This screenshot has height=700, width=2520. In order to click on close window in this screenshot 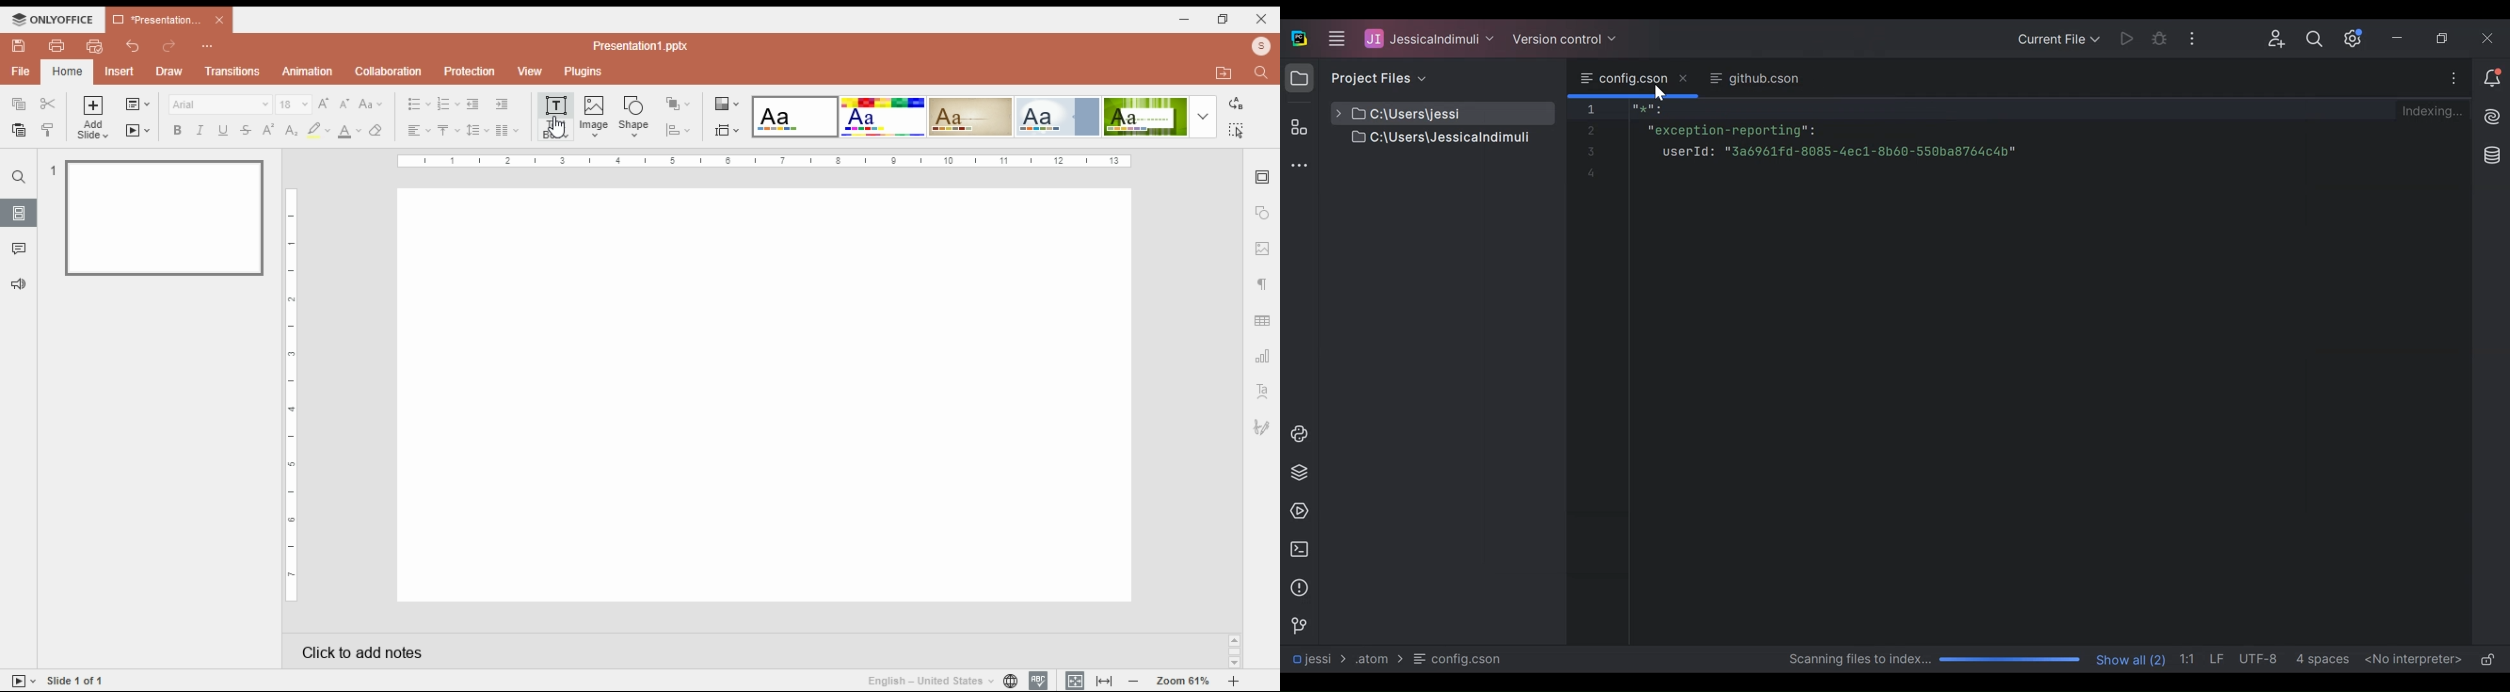, I will do `click(1260, 18)`.